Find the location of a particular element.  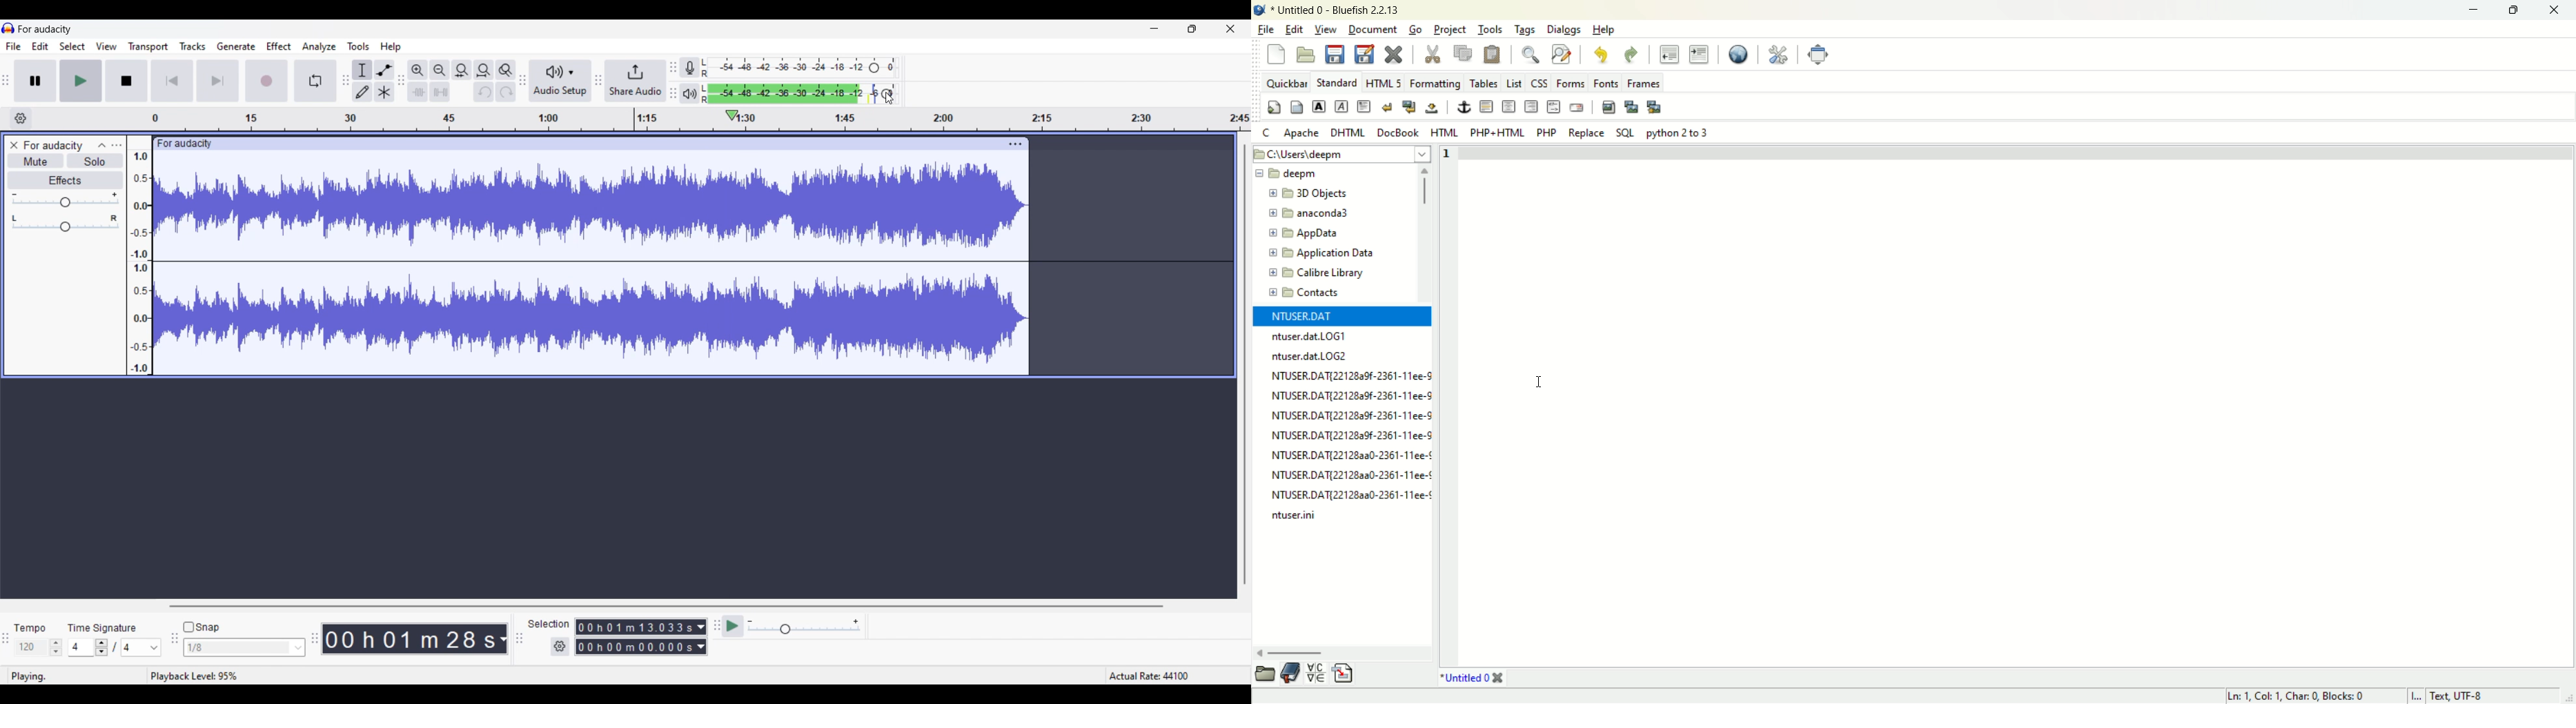

Analyze menu is located at coordinates (319, 46).